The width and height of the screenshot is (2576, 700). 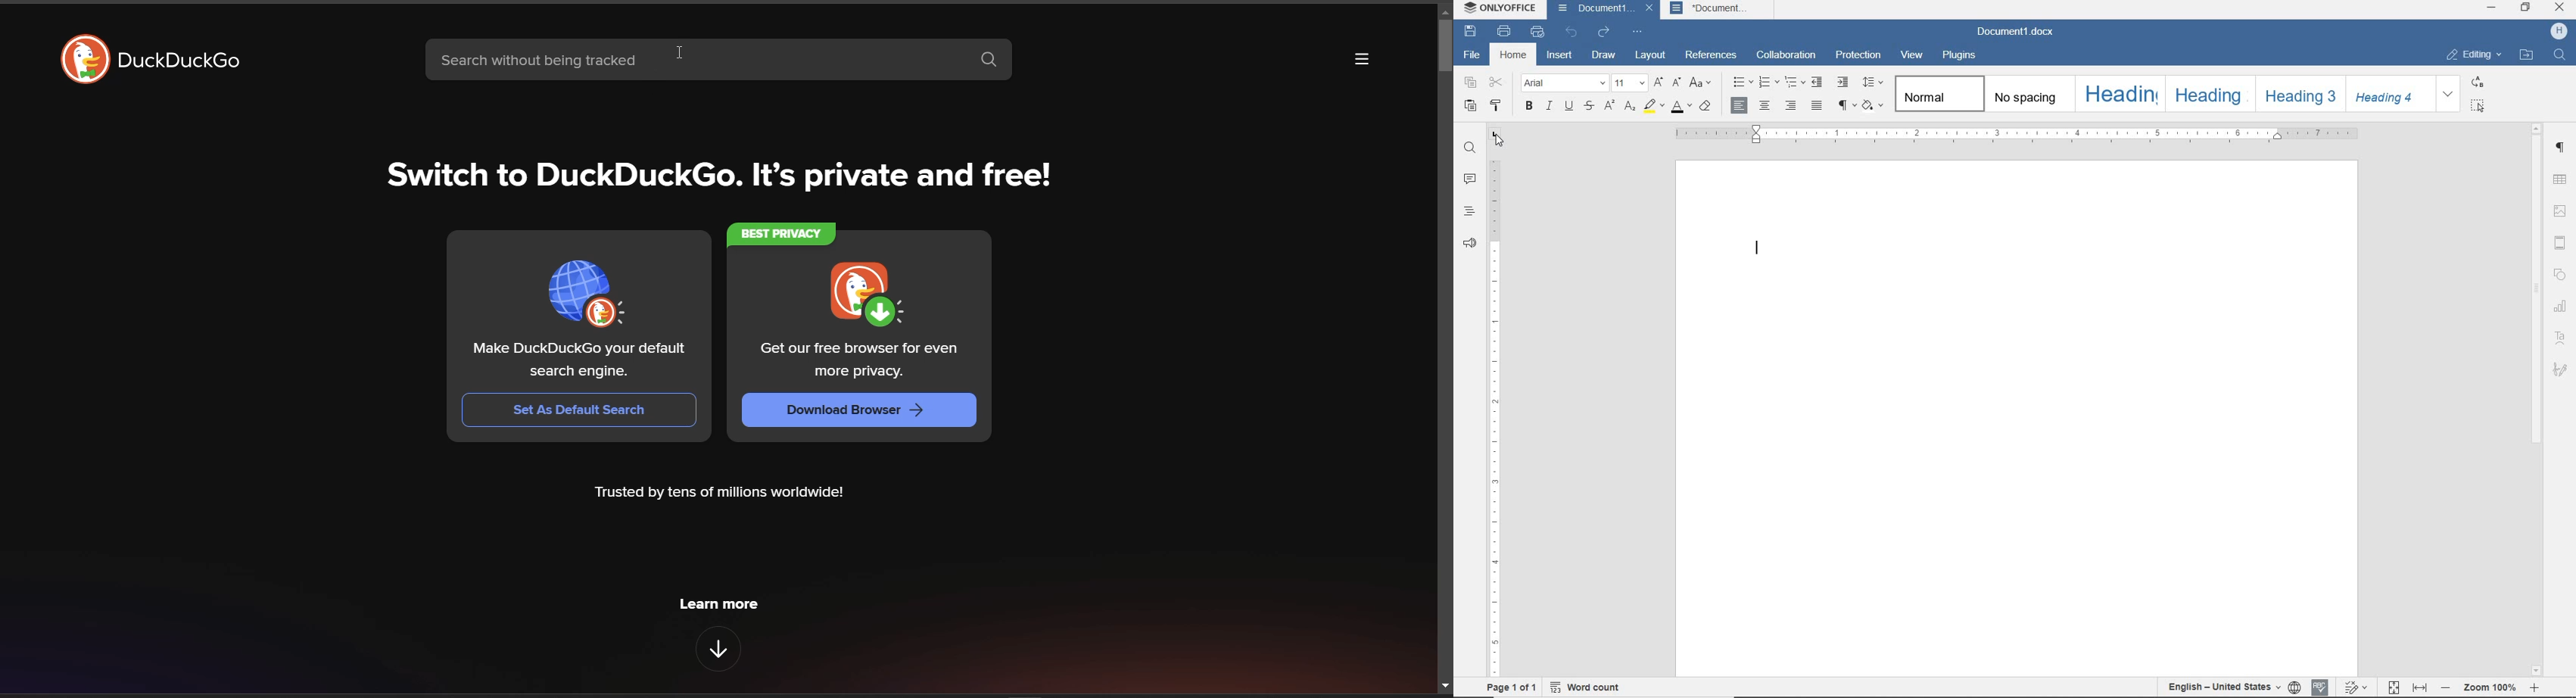 What do you see at coordinates (1789, 106) in the screenshot?
I see `ALIGN RIGHT` at bounding box center [1789, 106].